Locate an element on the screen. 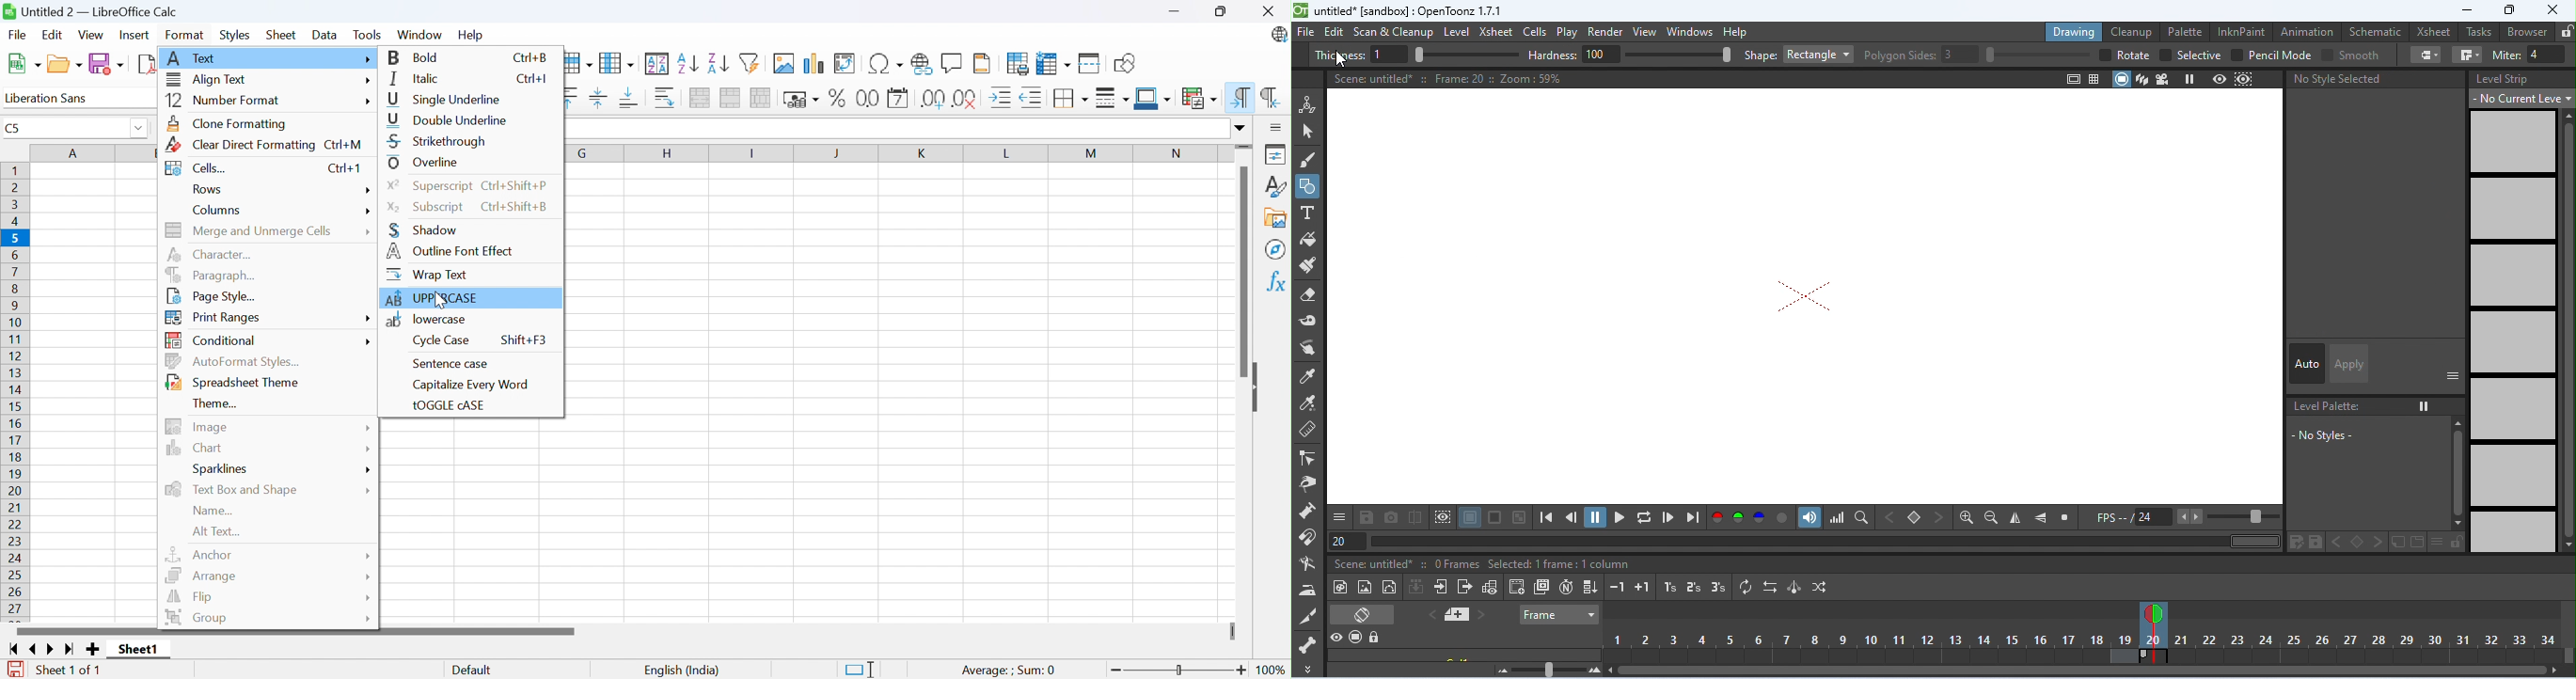 This screenshot has height=700, width=2576. Right-to-left is located at coordinates (1268, 98).